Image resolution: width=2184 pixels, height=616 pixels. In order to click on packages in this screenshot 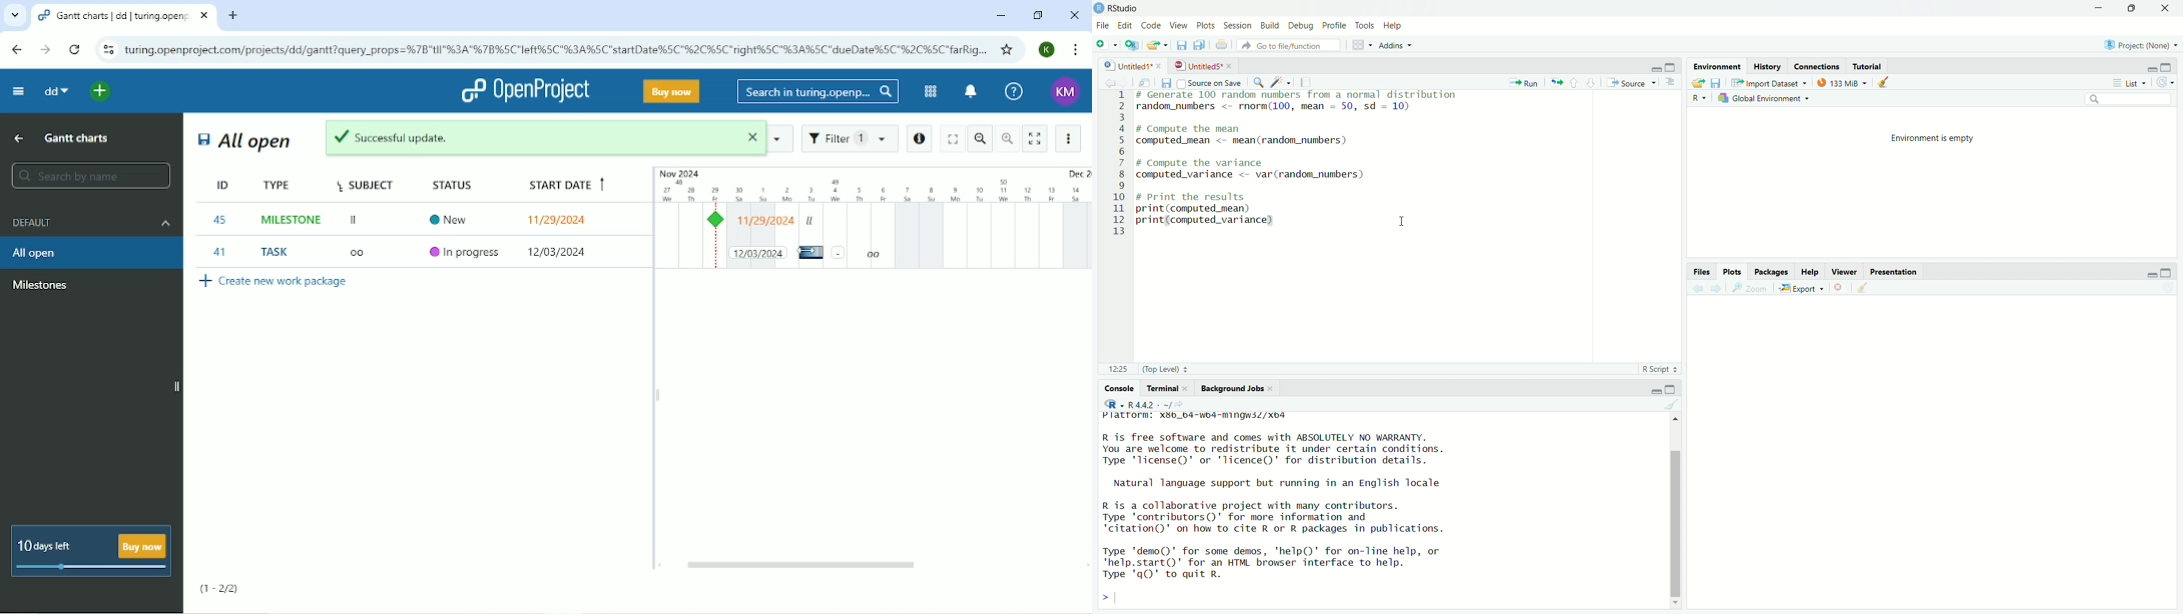, I will do `click(1773, 272)`.